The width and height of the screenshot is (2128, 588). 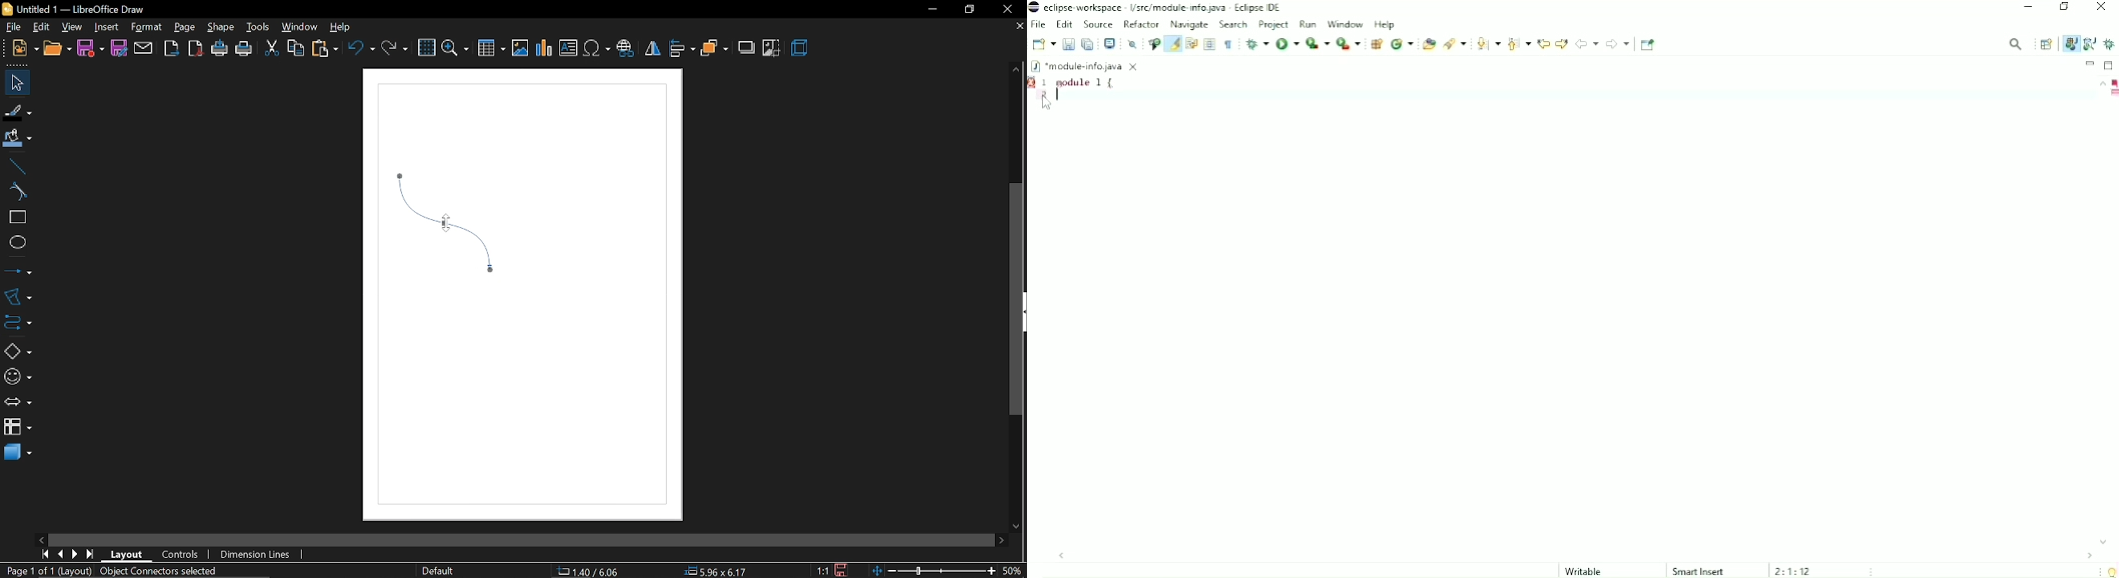 I want to click on Insert symbol, so click(x=596, y=49).